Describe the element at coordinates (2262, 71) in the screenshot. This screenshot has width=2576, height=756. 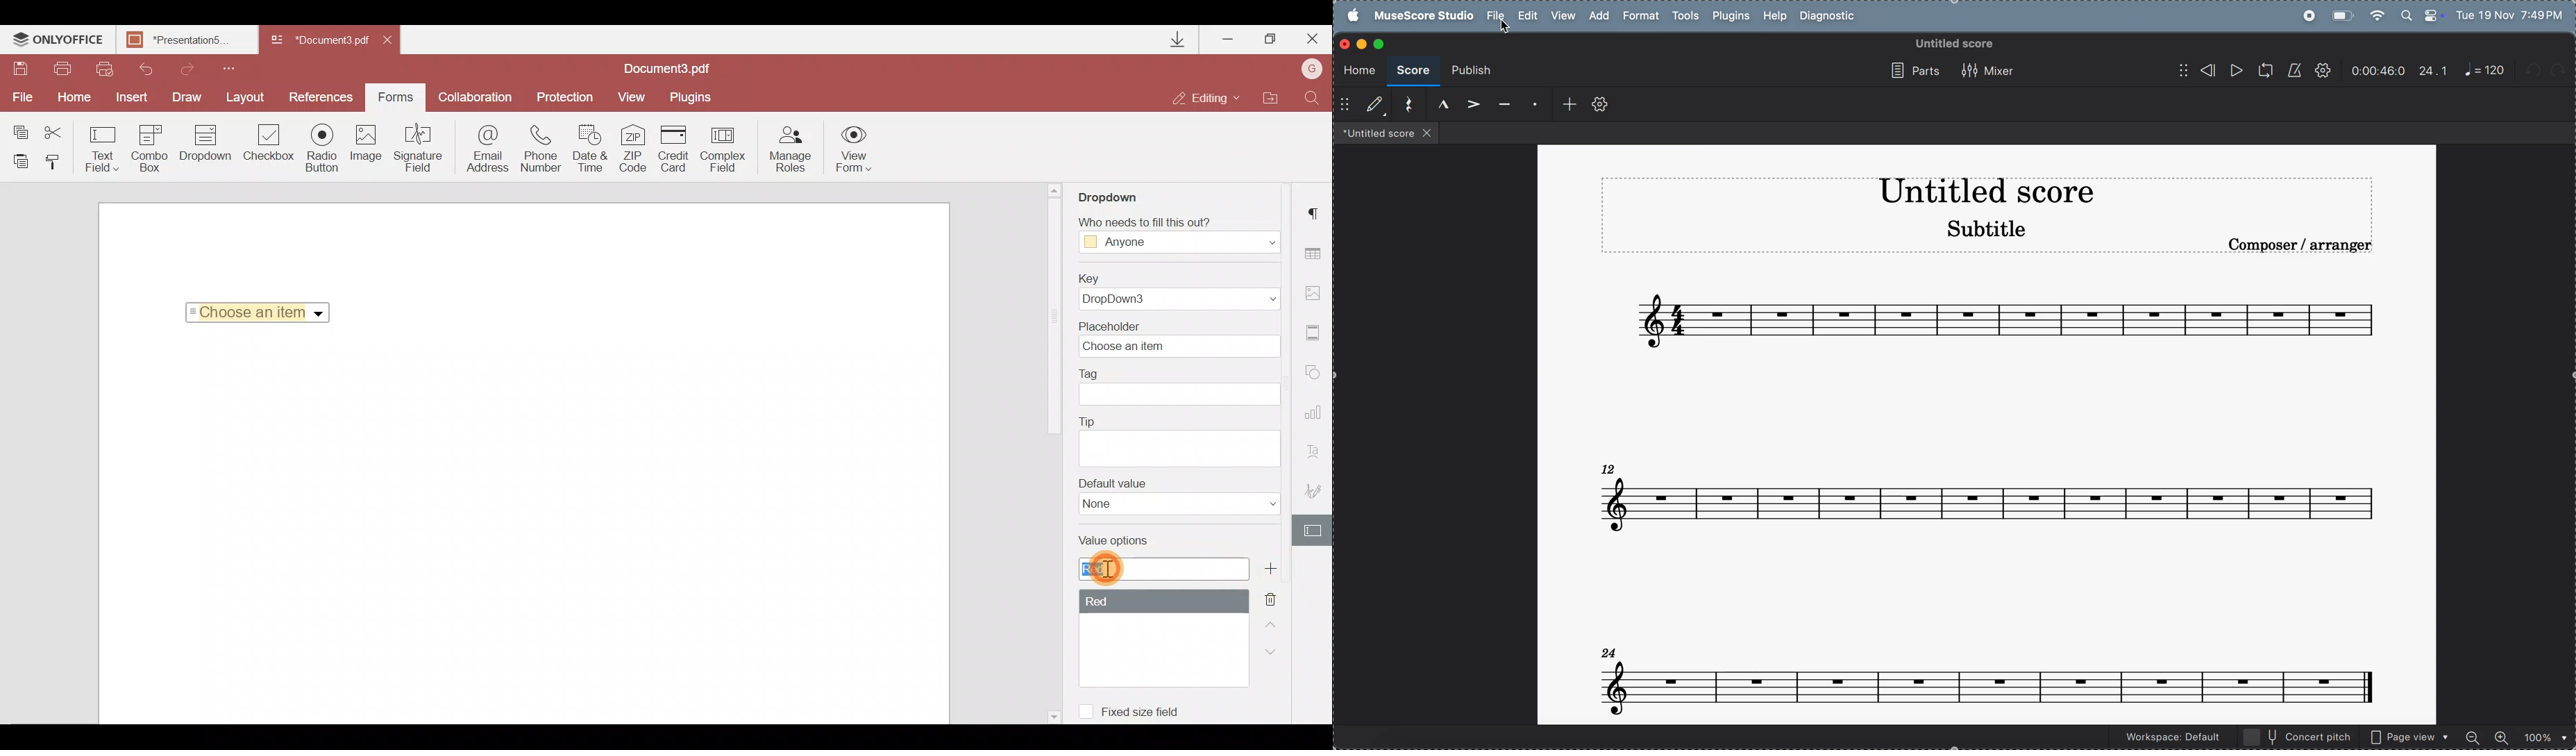
I see `loopback` at that location.